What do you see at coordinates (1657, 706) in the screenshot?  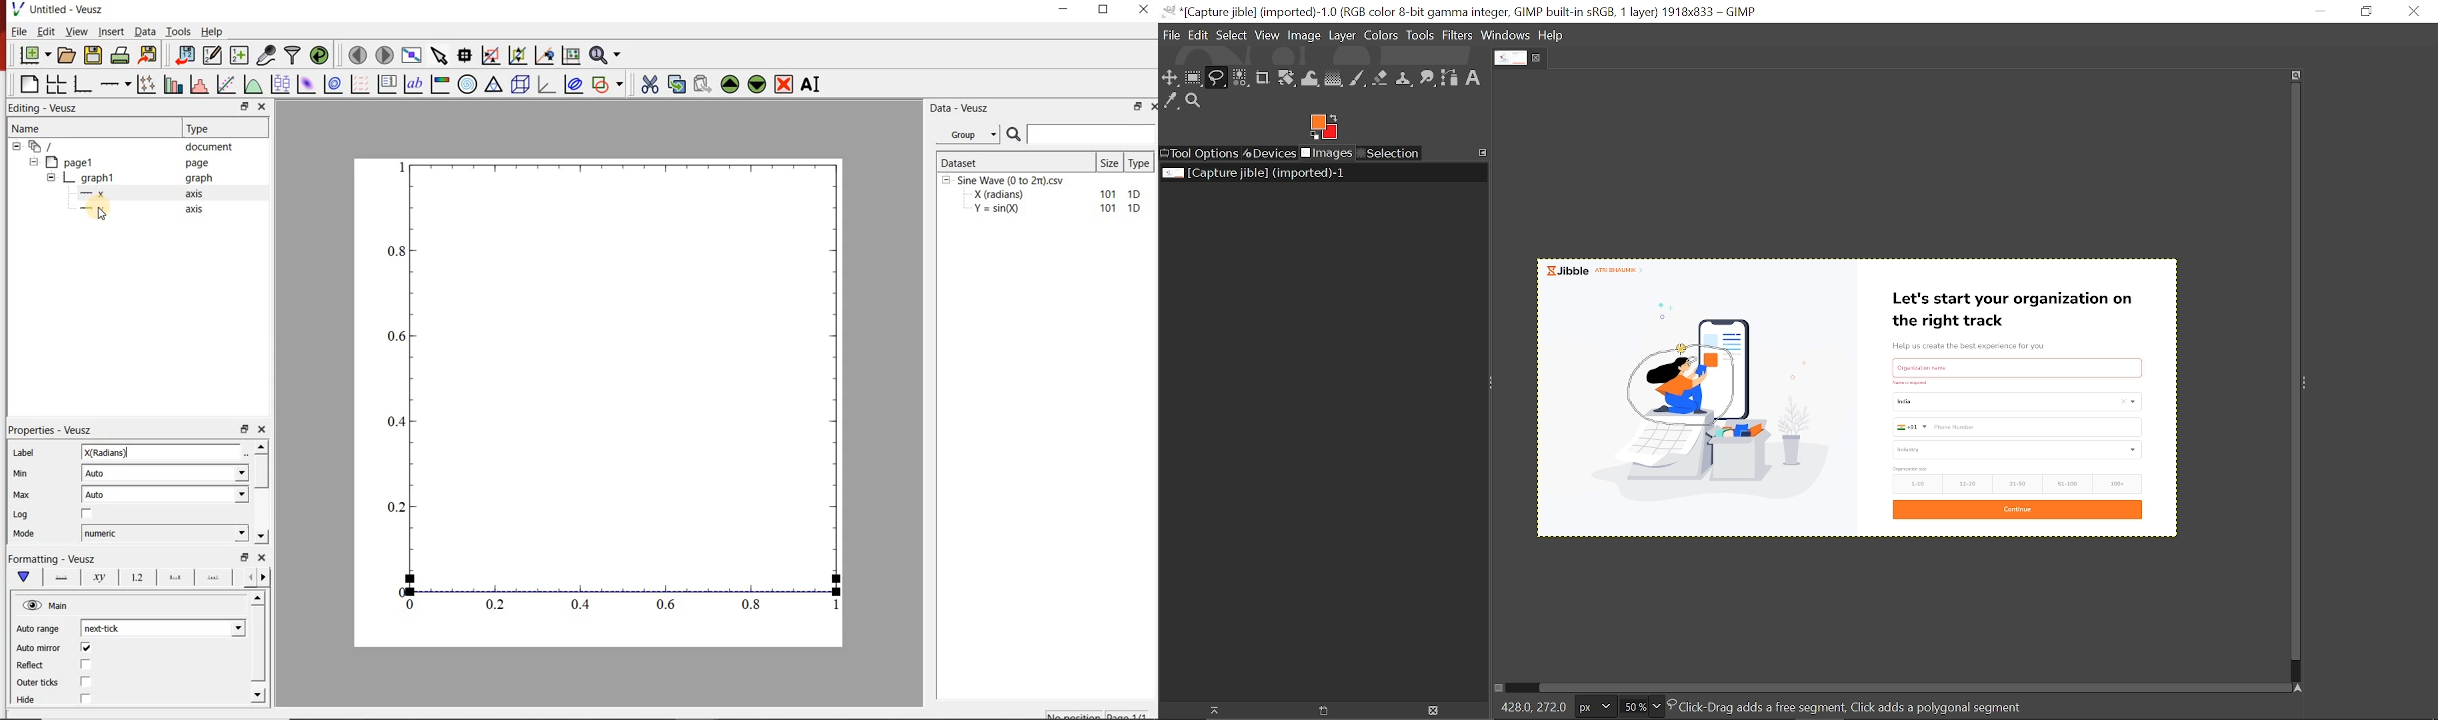 I see `Zoom options` at bounding box center [1657, 706].